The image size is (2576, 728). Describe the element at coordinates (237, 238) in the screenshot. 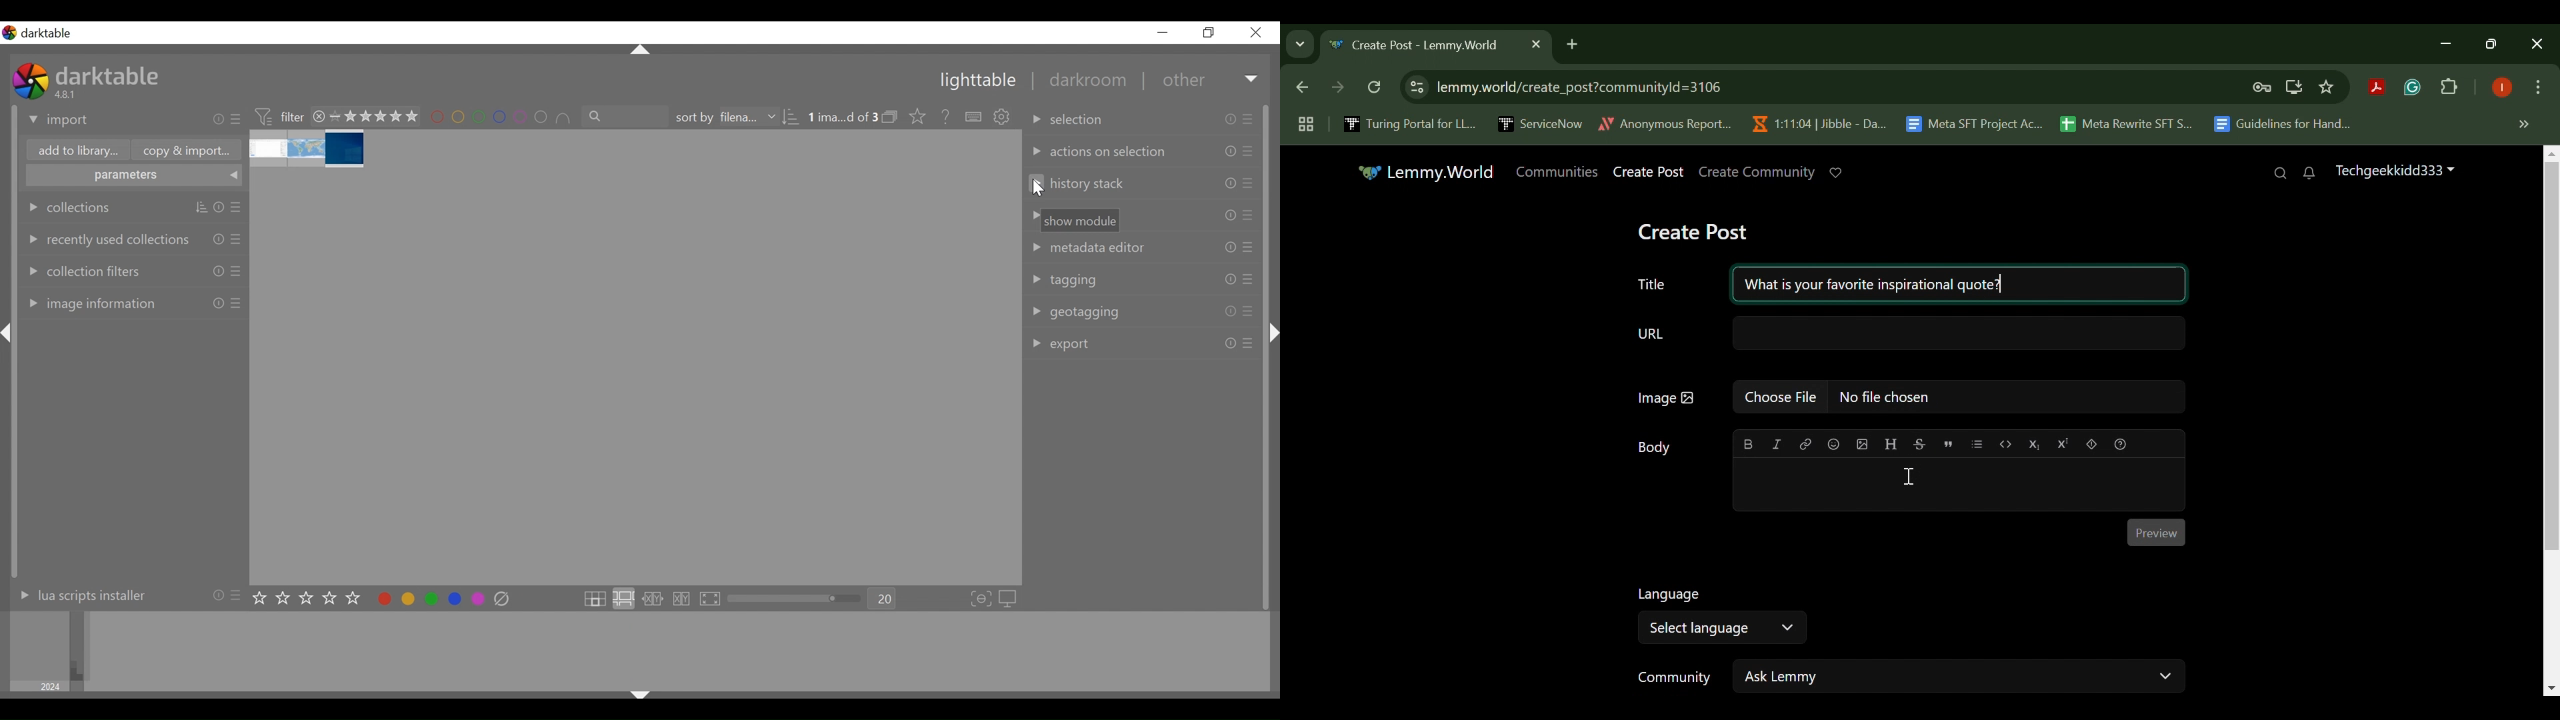

I see `presets` at that location.